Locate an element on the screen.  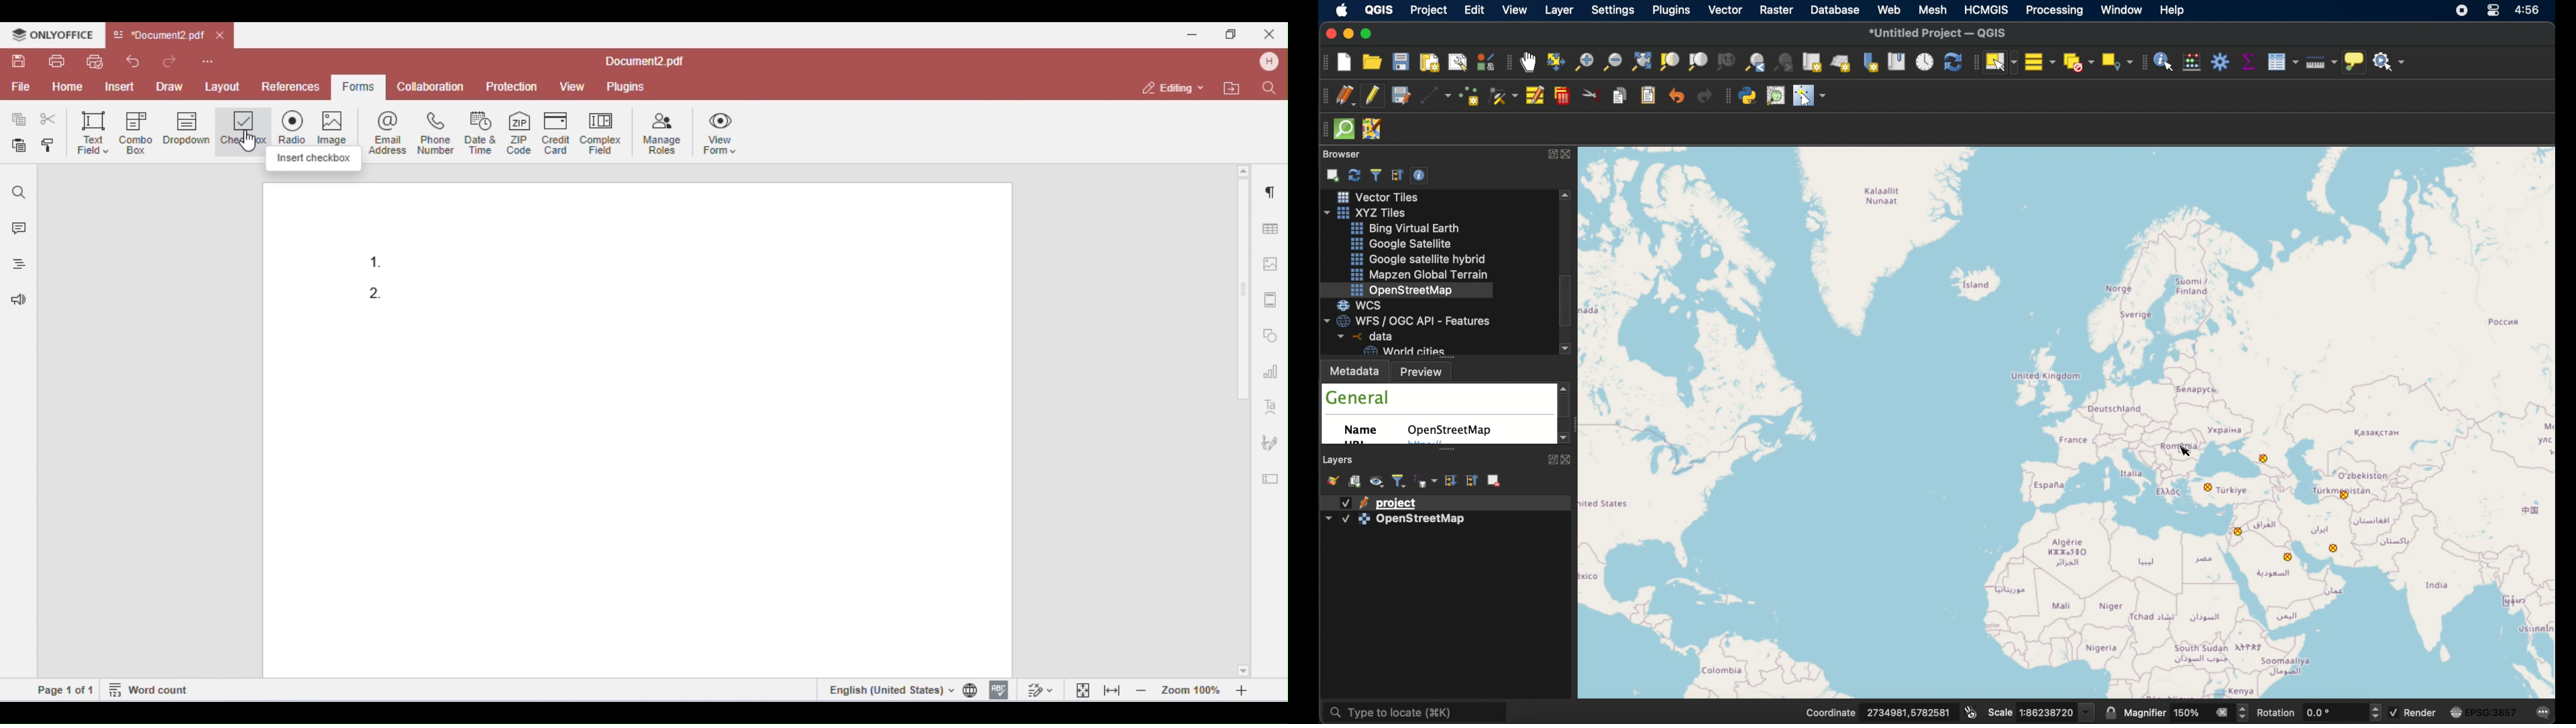
point feature is located at coordinates (2334, 547).